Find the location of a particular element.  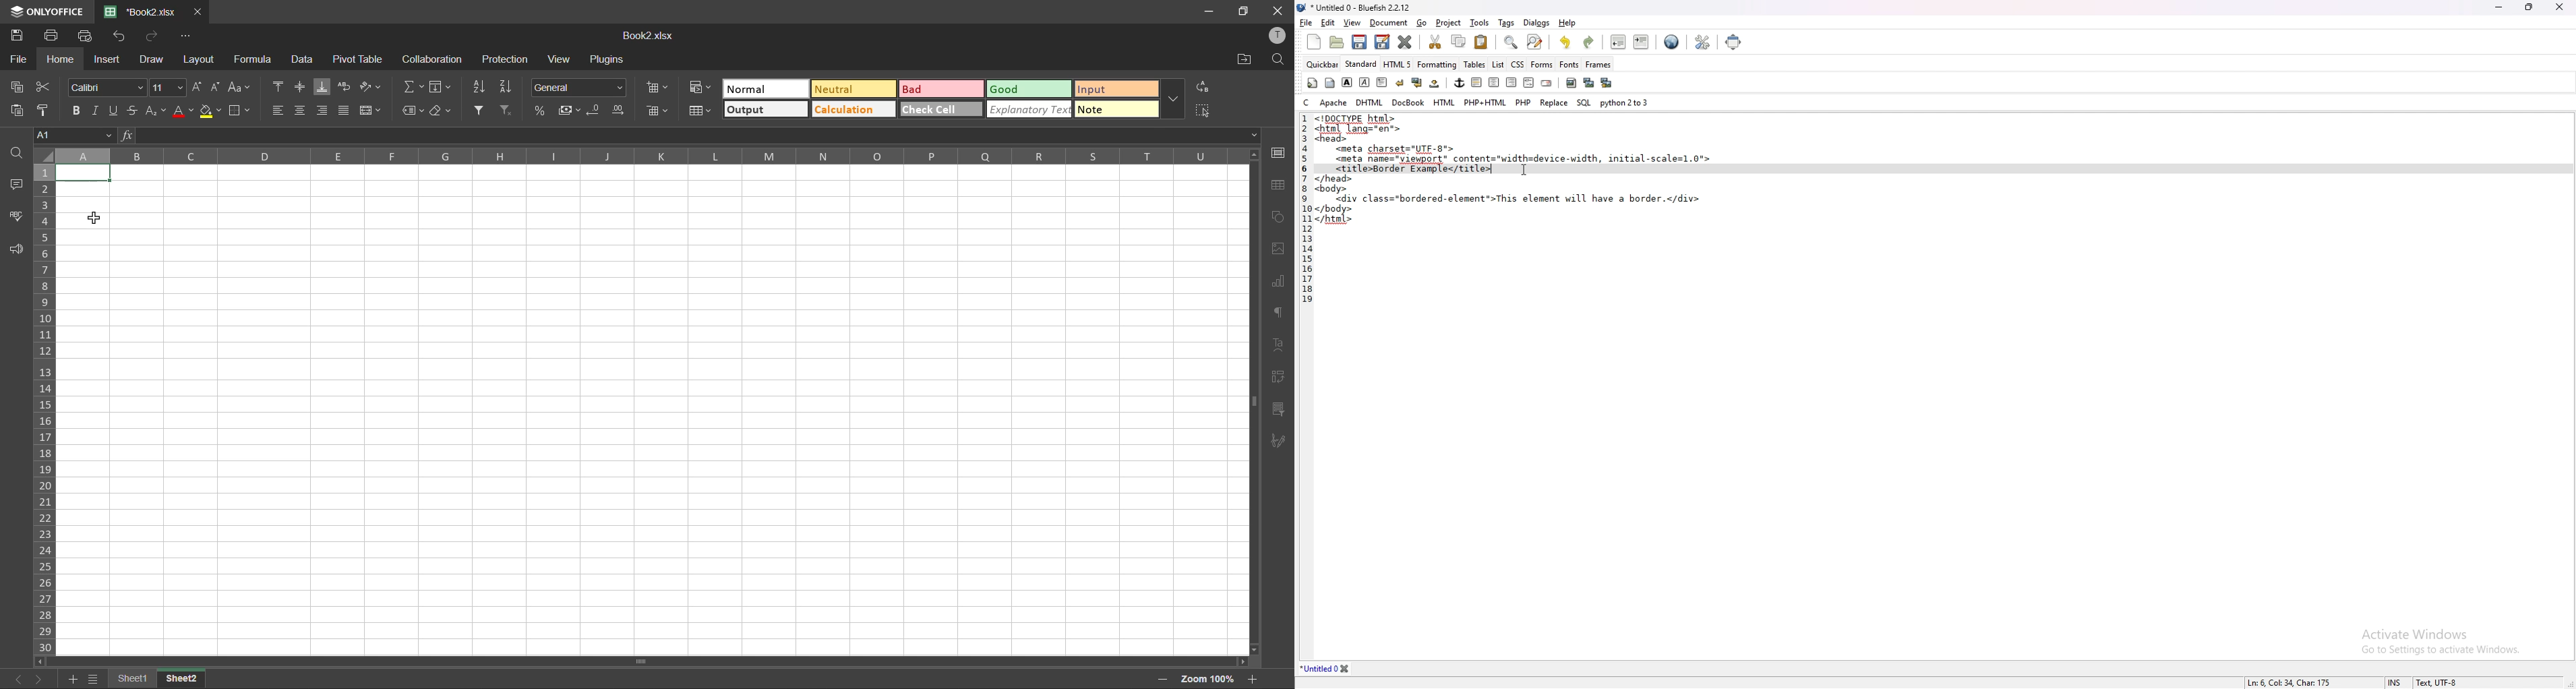

row numbers is located at coordinates (46, 409).